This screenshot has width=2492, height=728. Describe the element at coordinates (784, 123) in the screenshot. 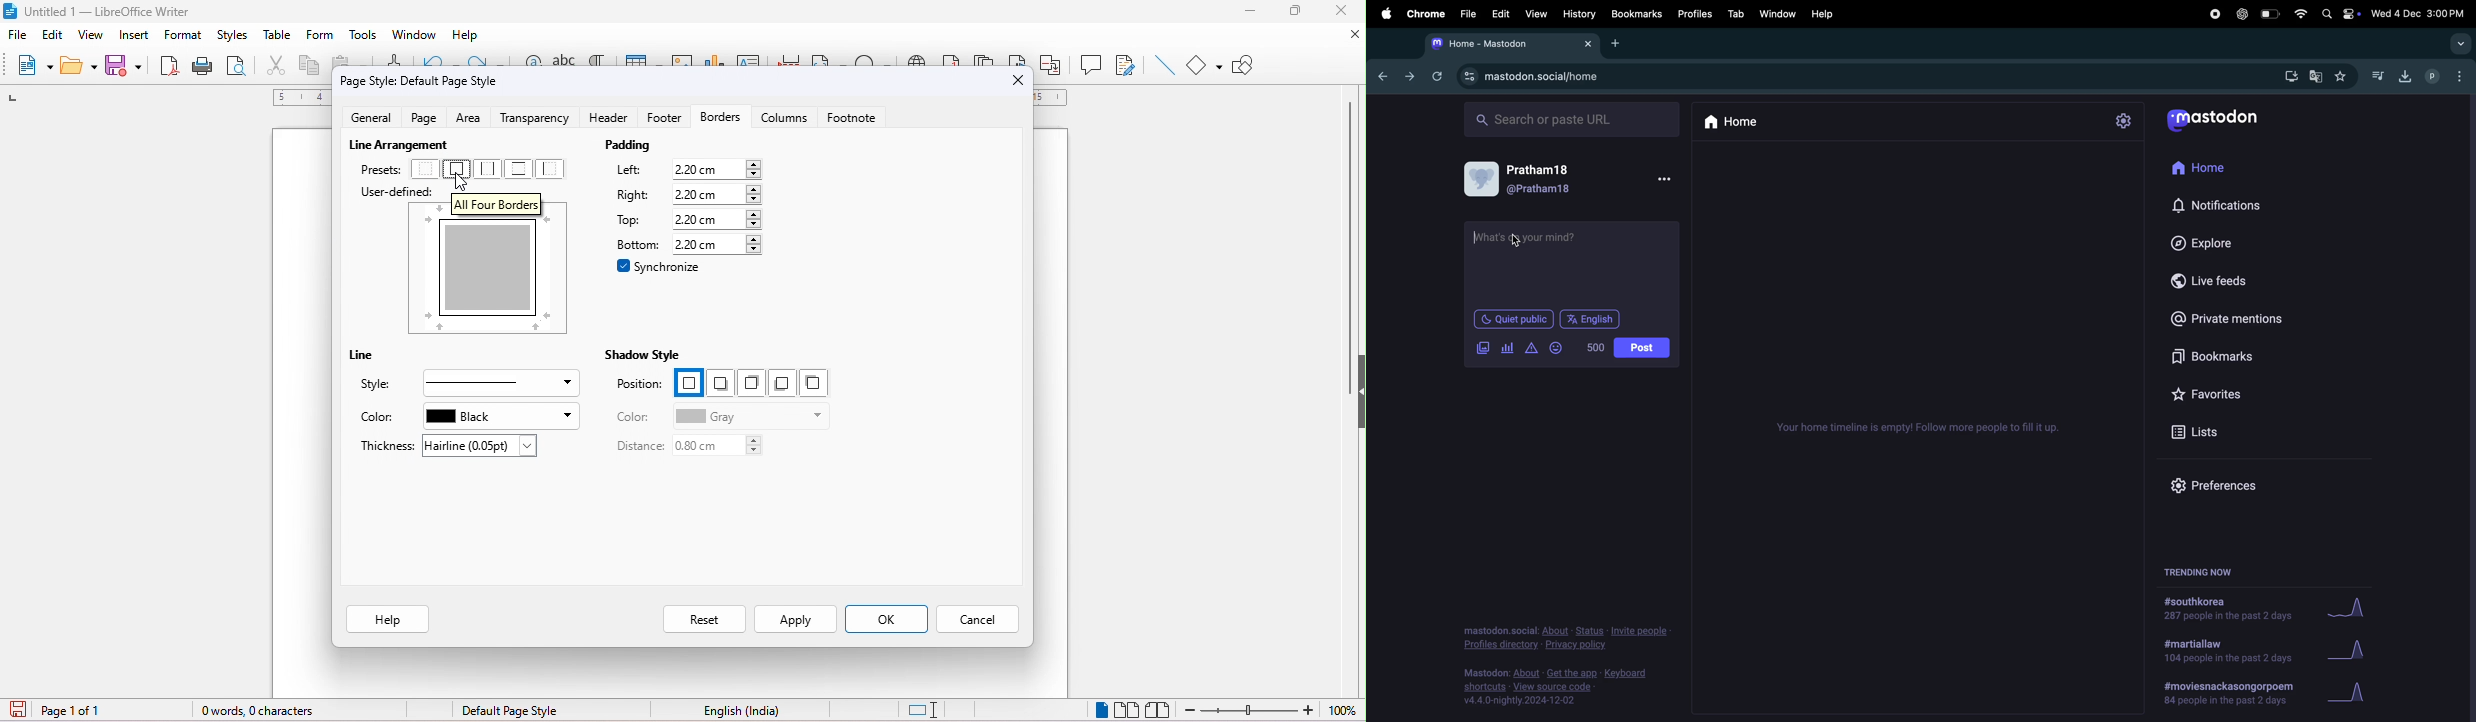

I see `columns` at that location.